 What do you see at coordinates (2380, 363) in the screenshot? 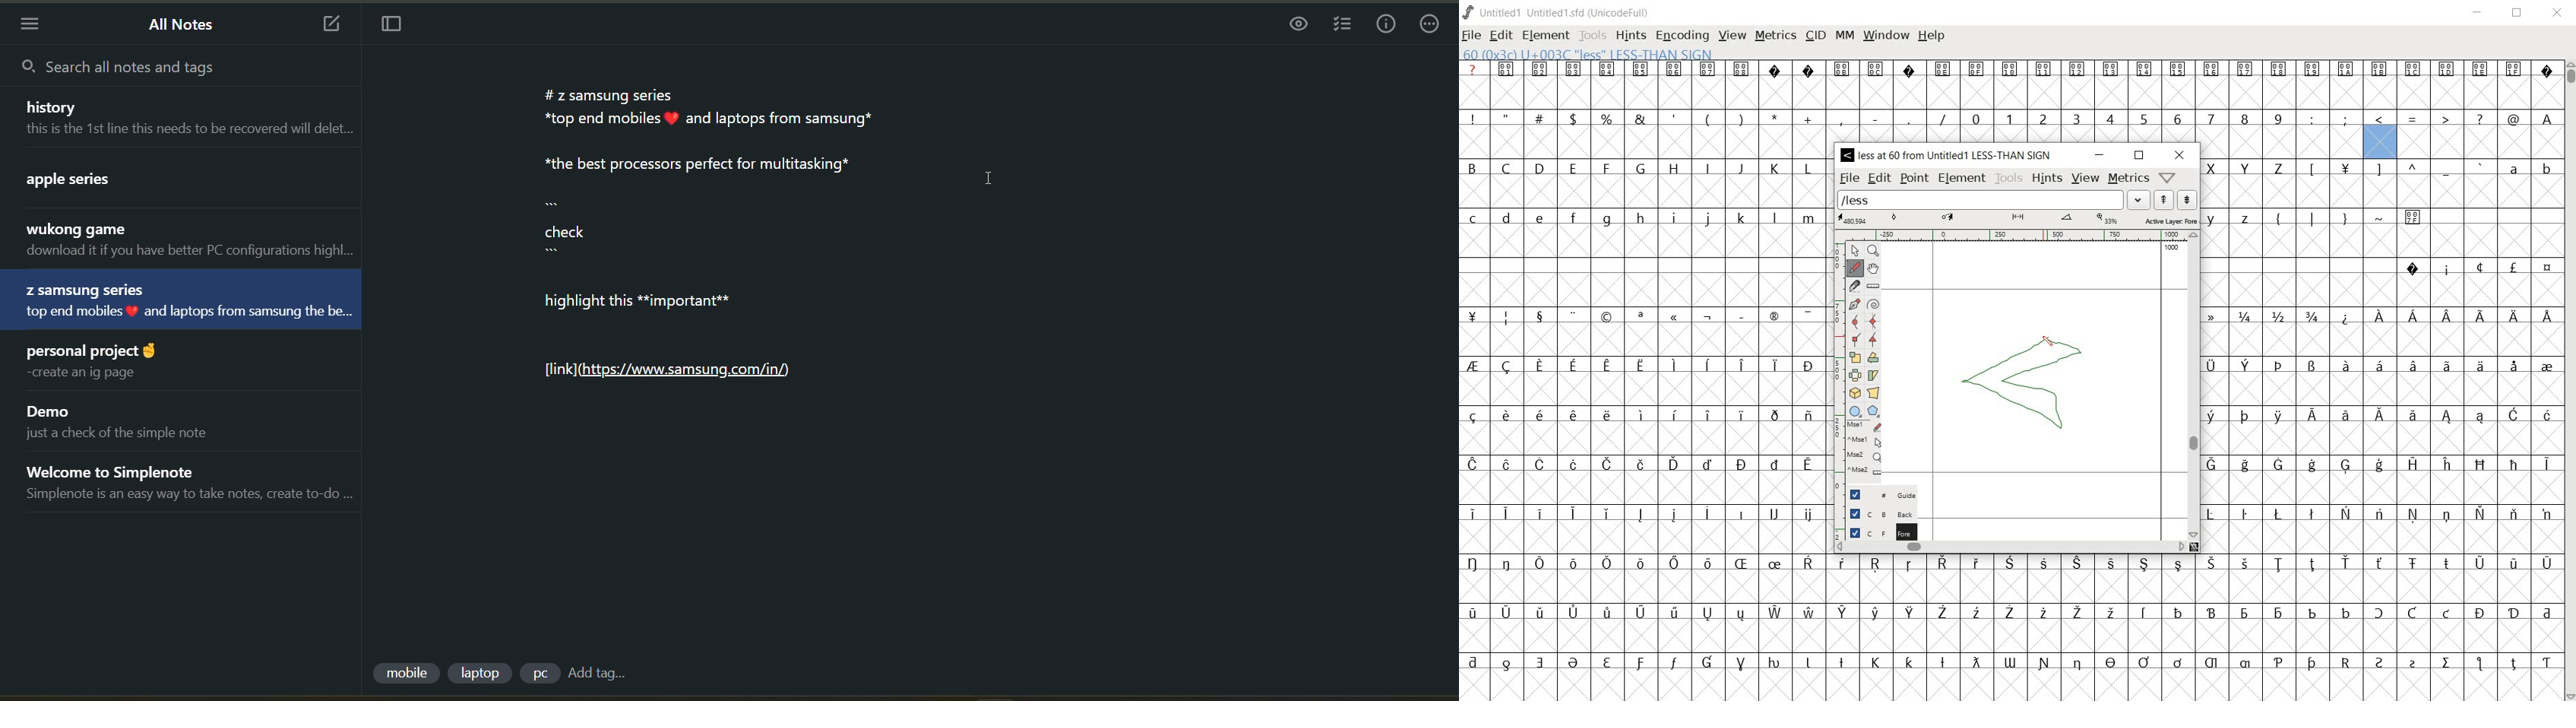
I see `special letters` at bounding box center [2380, 363].